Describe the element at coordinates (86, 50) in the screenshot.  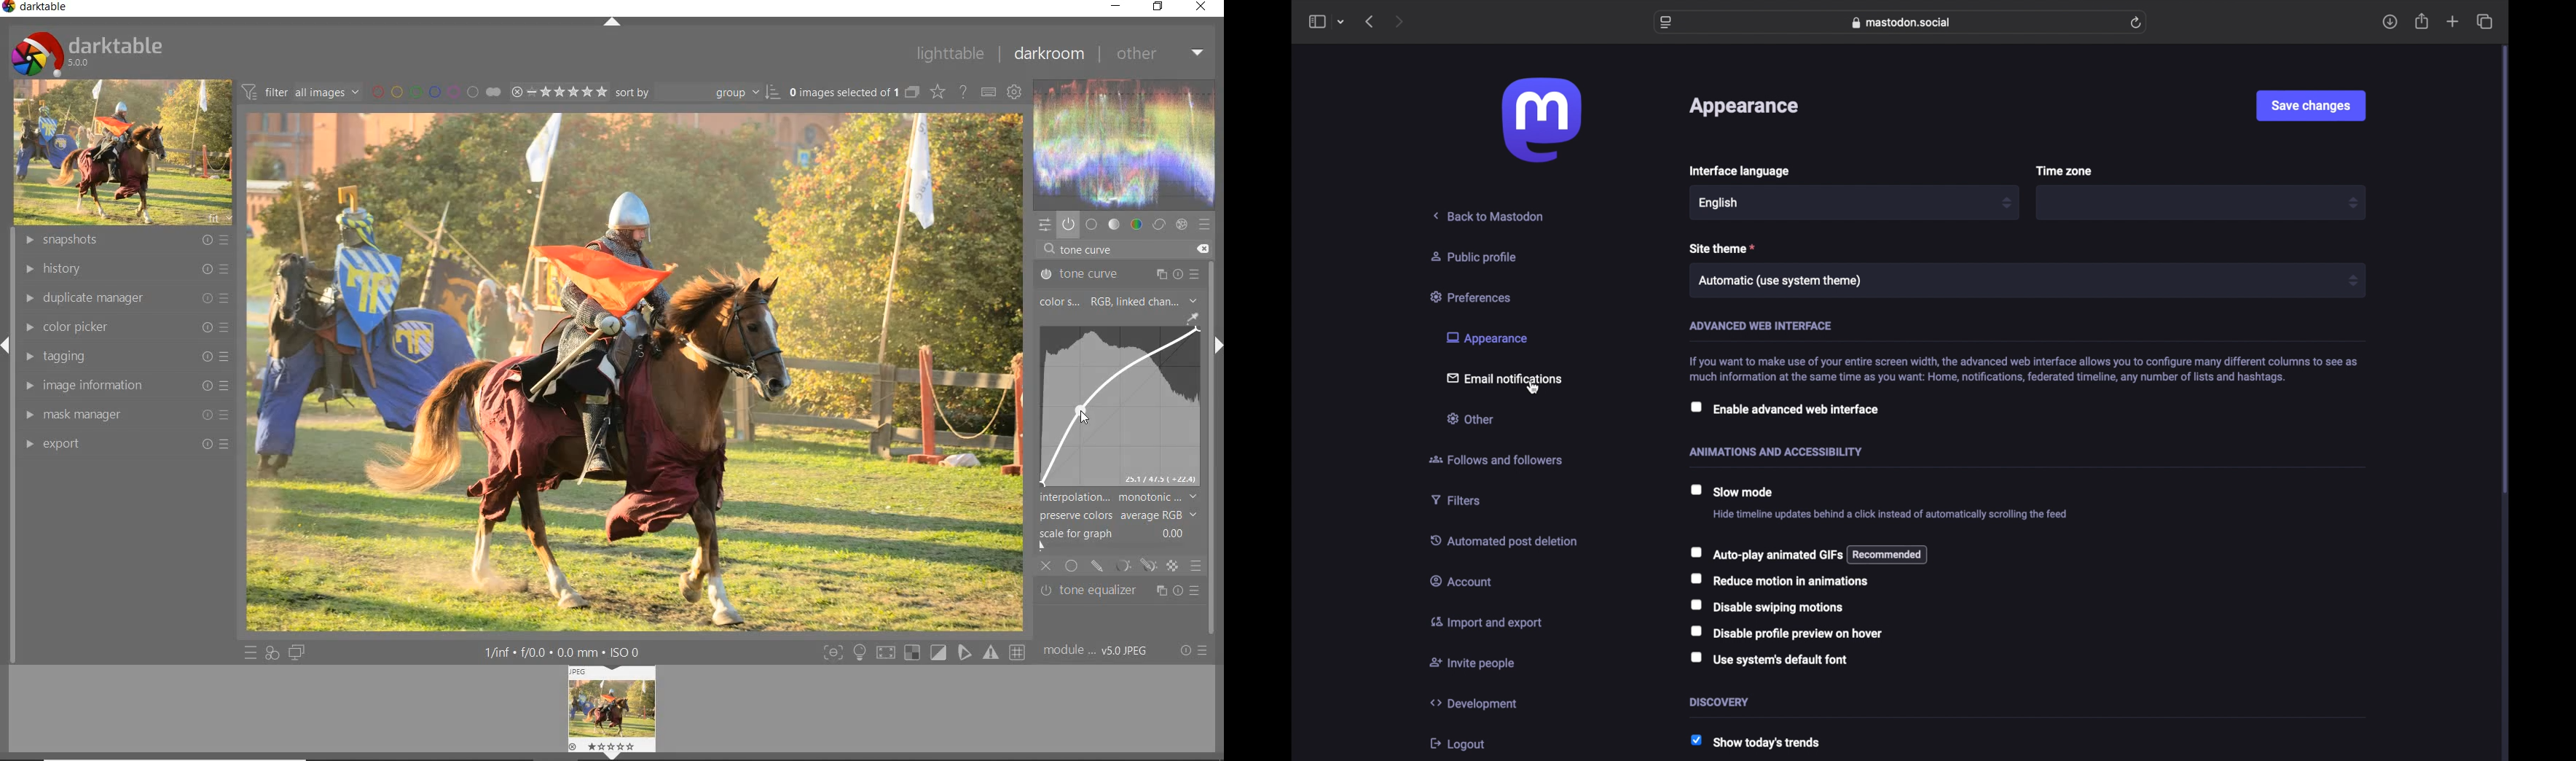
I see `darktable` at that location.